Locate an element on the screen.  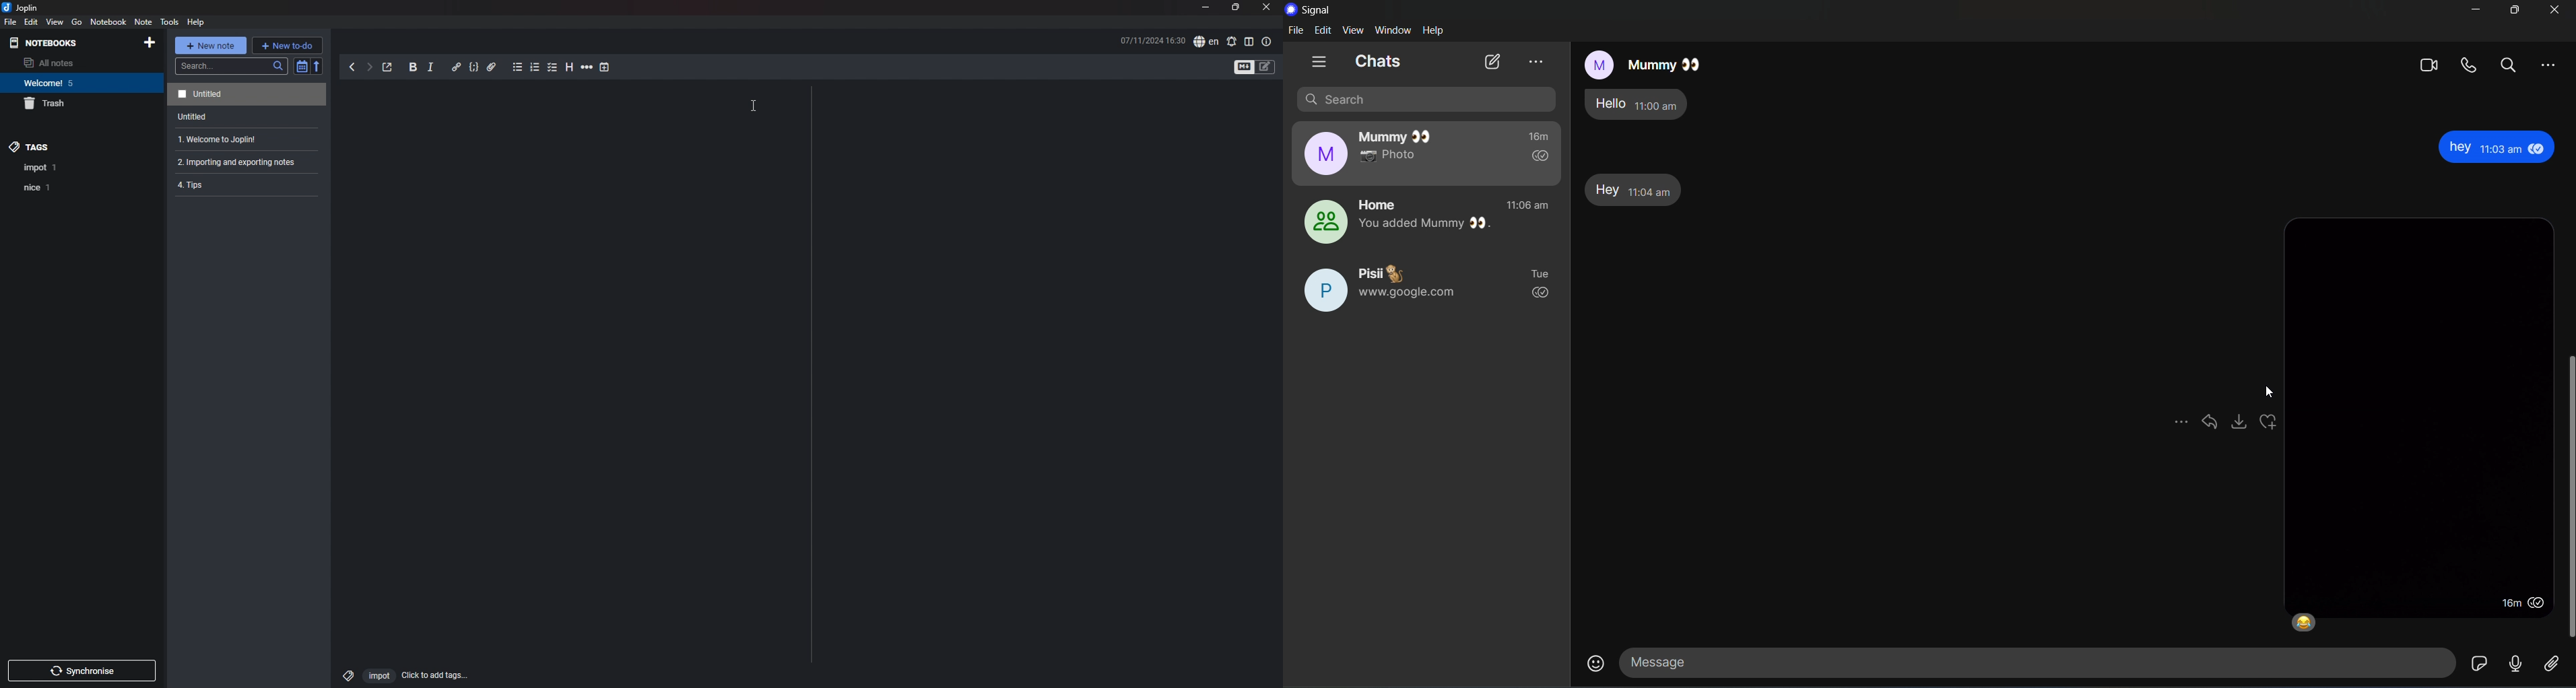
hyperlink is located at coordinates (456, 66).